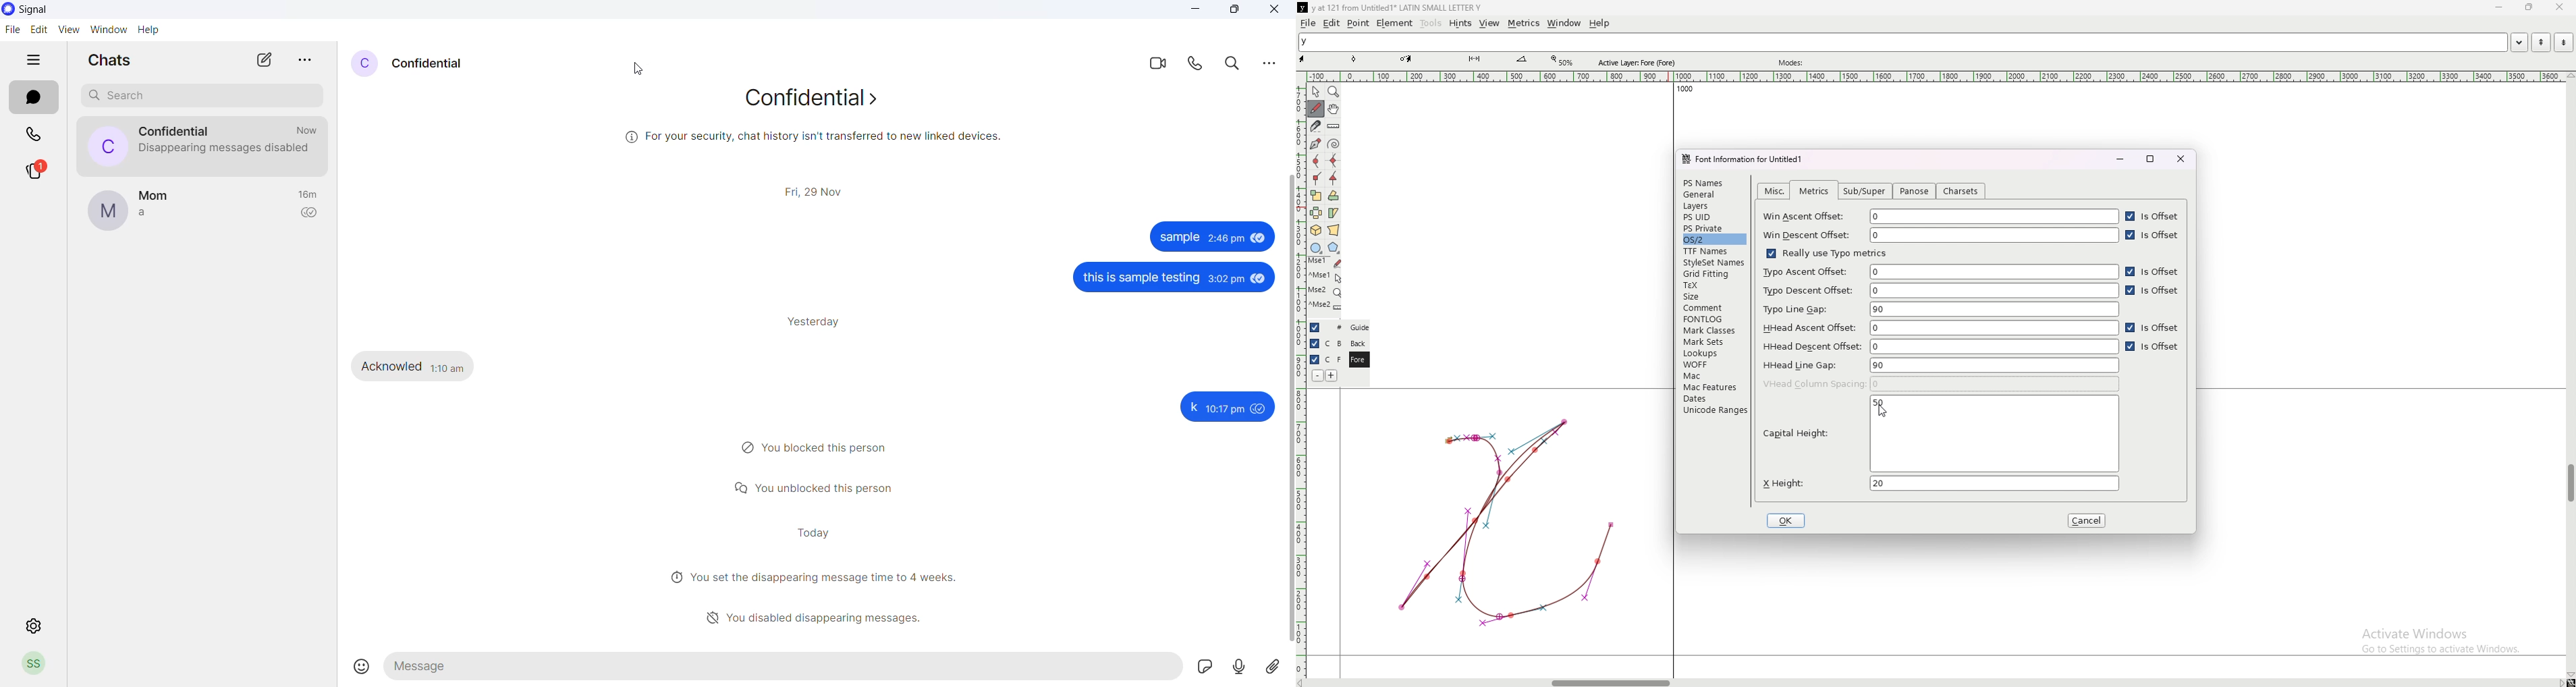 The height and width of the screenshot is (700, 2576). Describe the element at coordinates (1713, 263) in the screenshot. I see `style set names` at that location.